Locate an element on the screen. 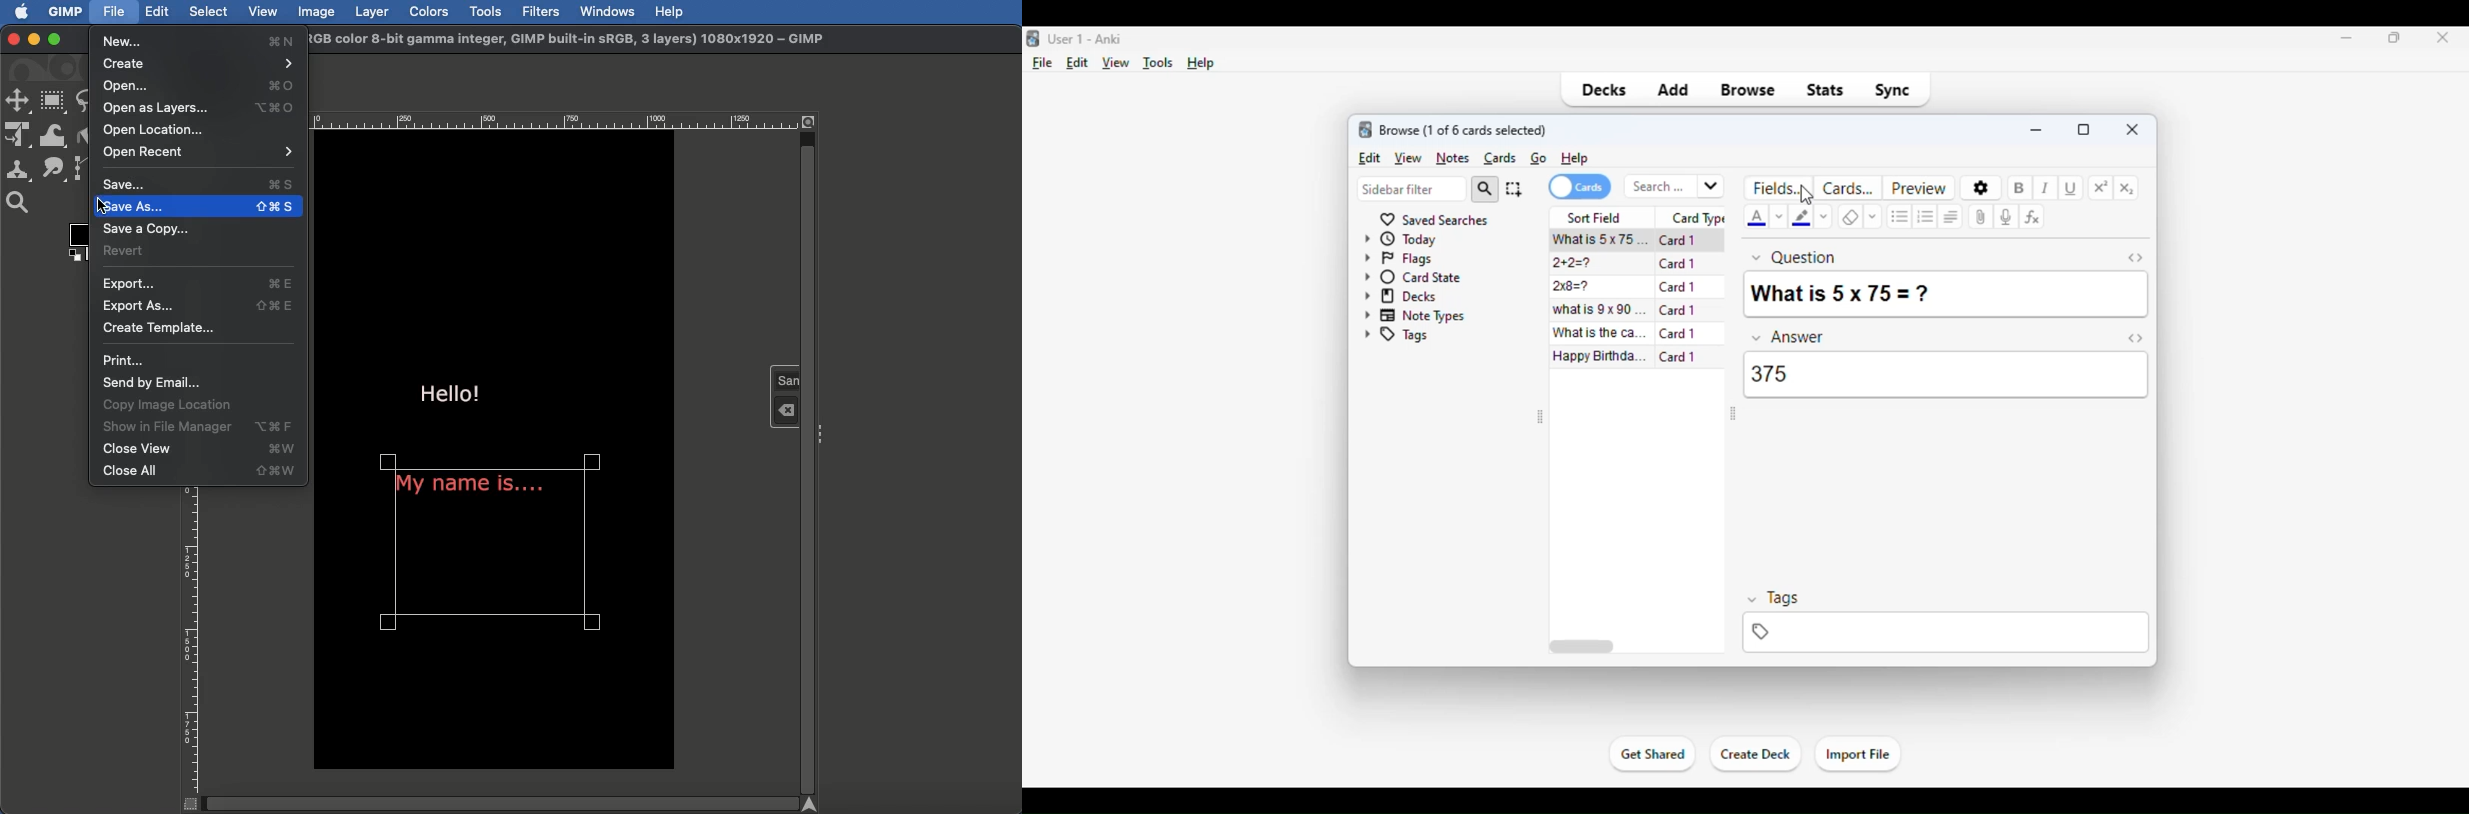 This screenshot has height=840, width=2492. file is located at coordinates (1043, 63).